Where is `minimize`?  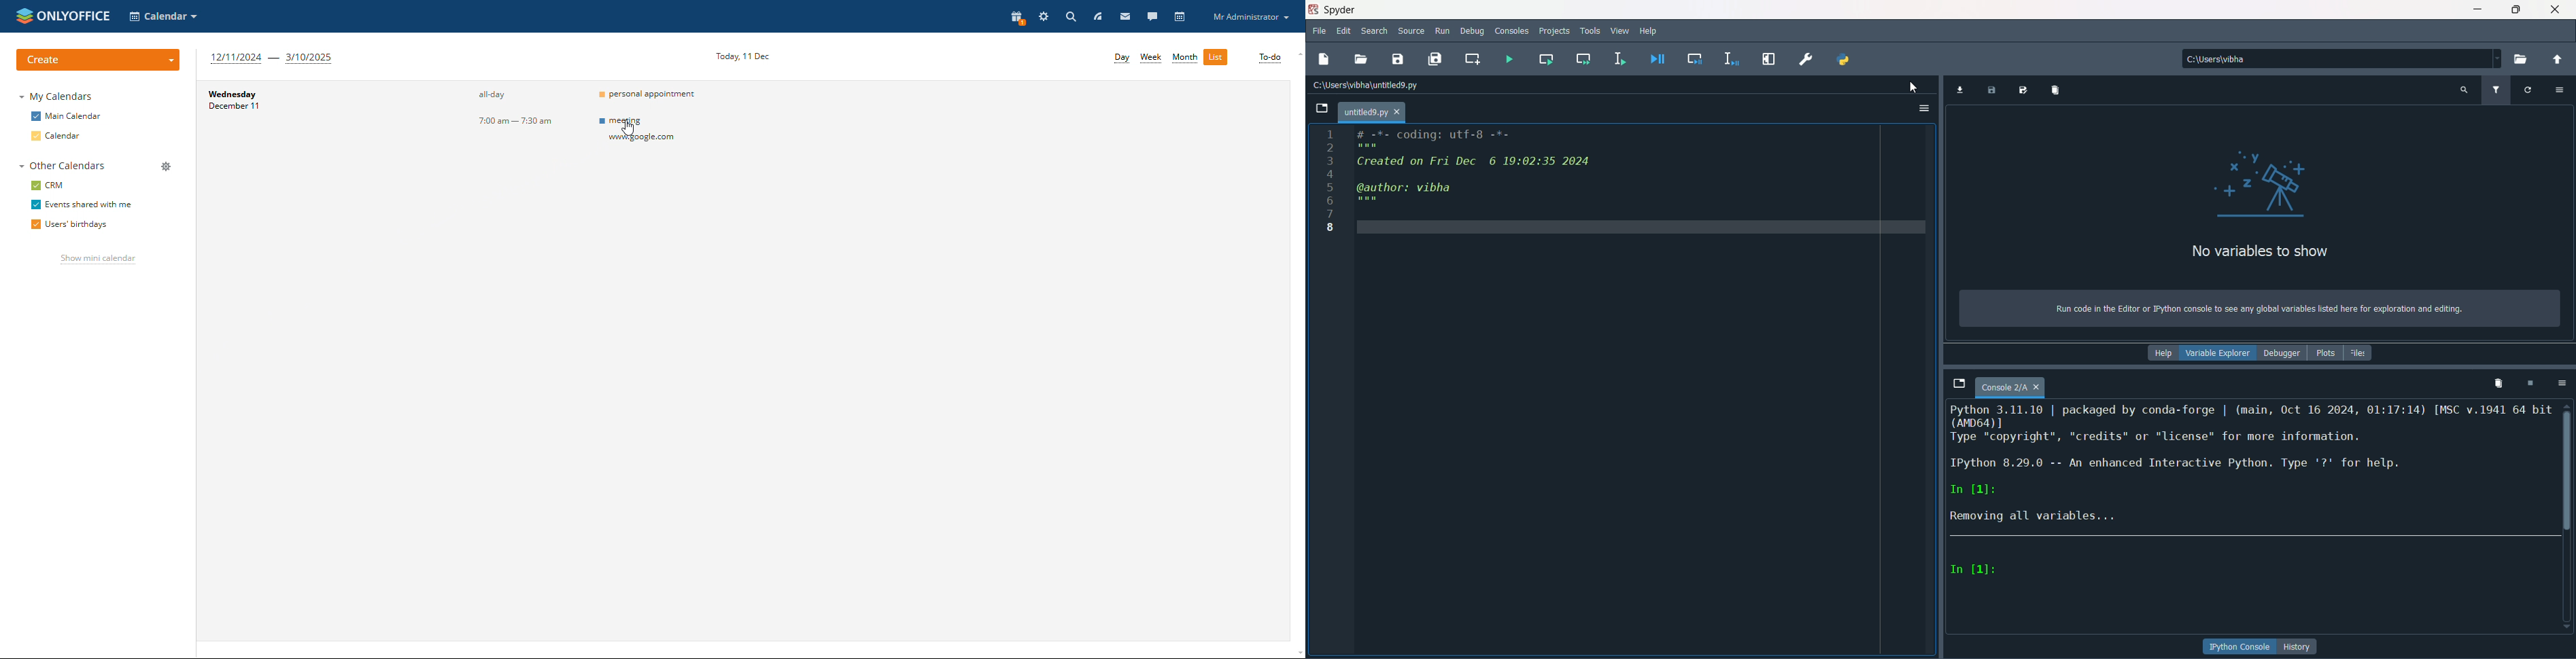 minimize is located at coordinates (2478, 9).